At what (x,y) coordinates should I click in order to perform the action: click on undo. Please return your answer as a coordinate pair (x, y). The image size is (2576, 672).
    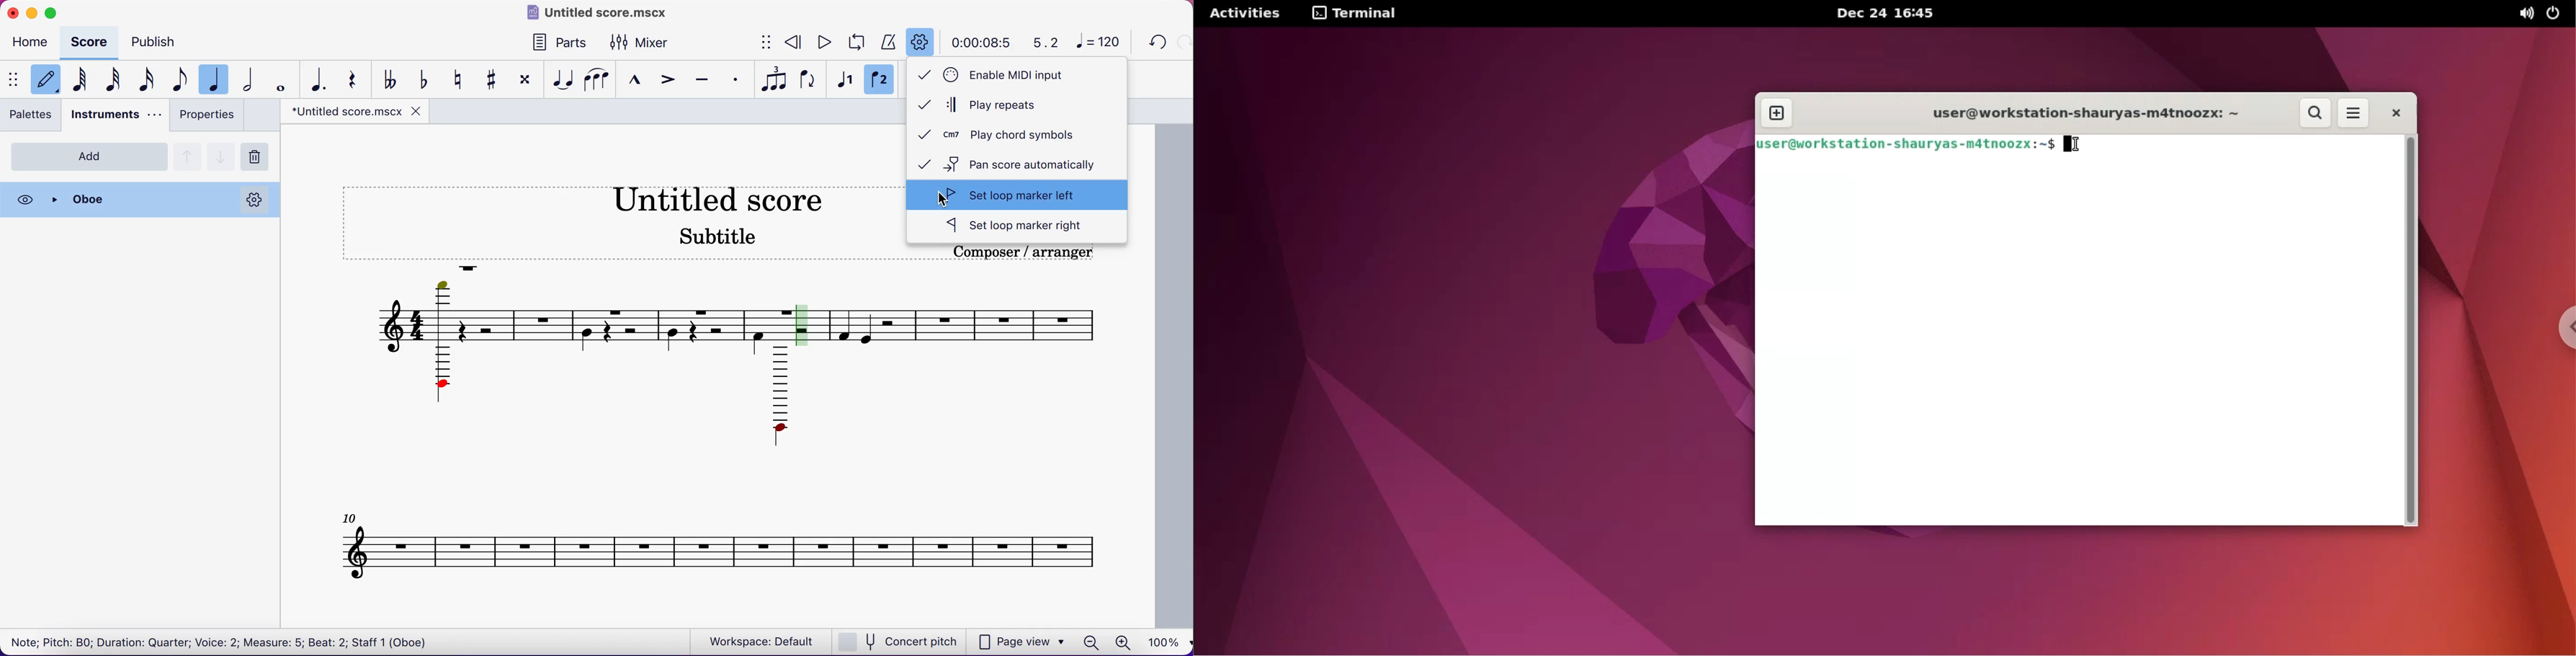
    Looking at the image, I should click on (1155, 42).